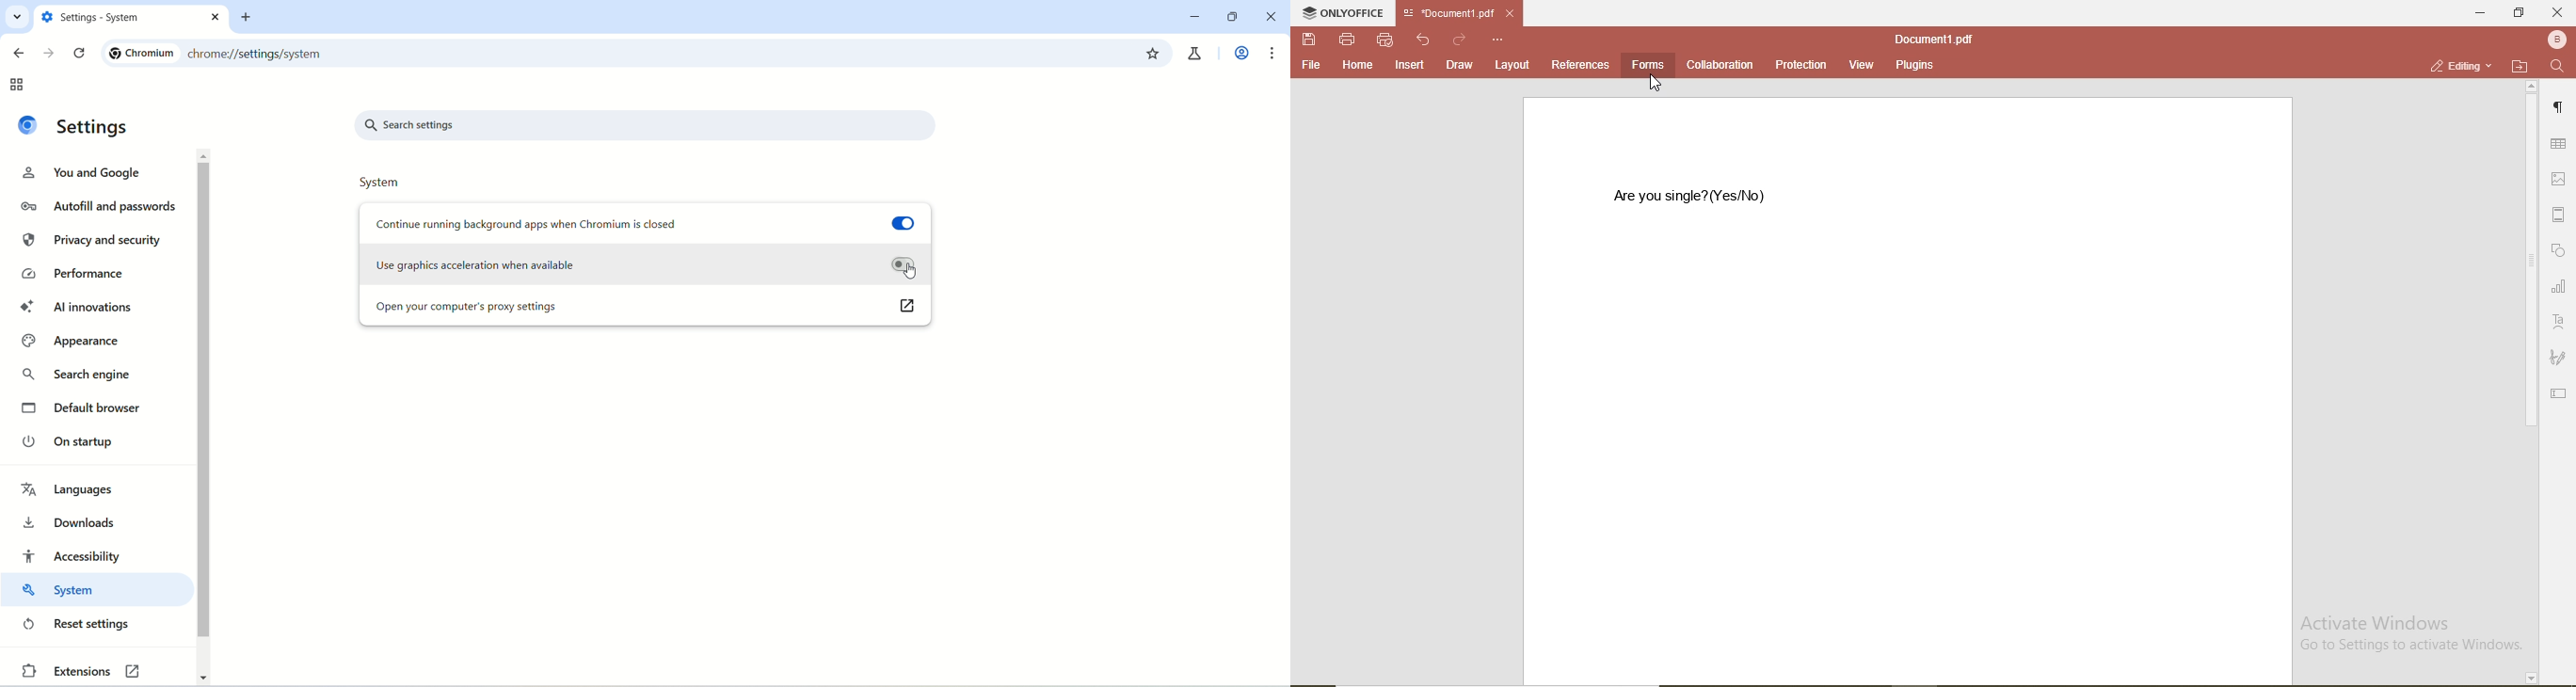 This screenshot has height=700, width=2576. I want to click on logo, so click(30, 125).